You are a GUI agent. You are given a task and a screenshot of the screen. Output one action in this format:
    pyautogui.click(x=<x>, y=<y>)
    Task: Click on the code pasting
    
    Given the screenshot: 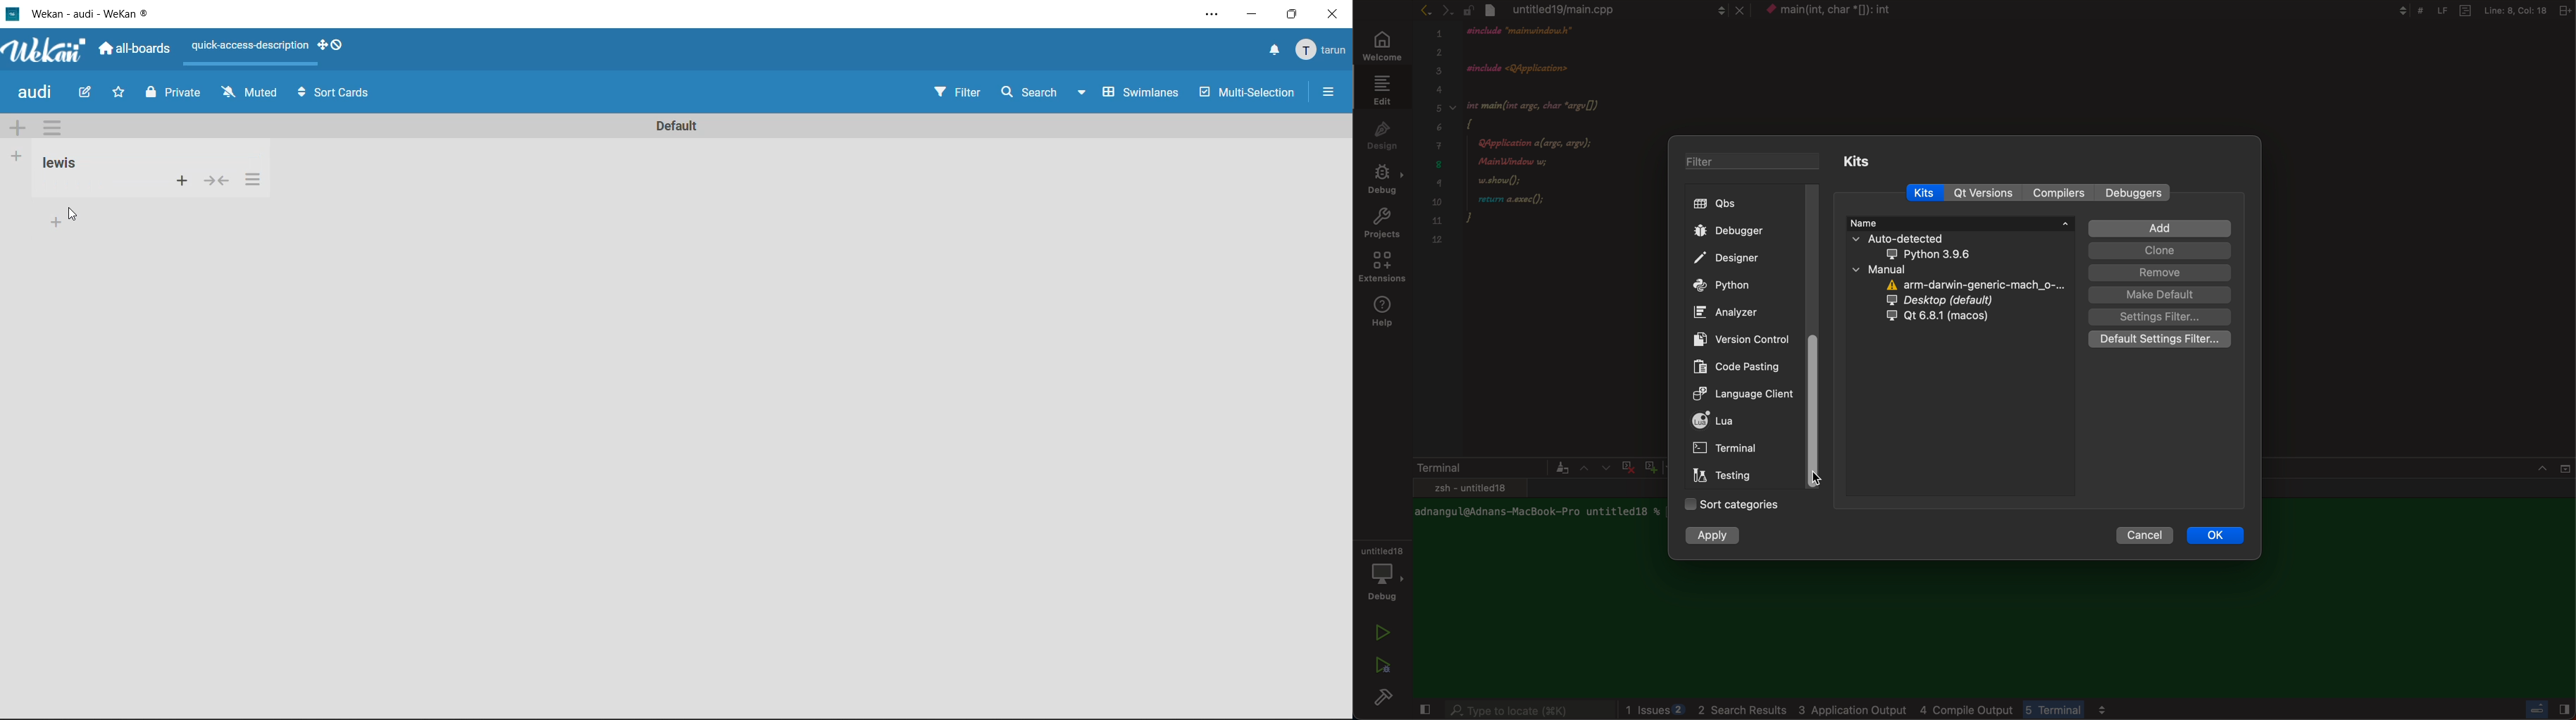 What is the action you would take?
    pyautogui.click(x=1730, y=366)
    